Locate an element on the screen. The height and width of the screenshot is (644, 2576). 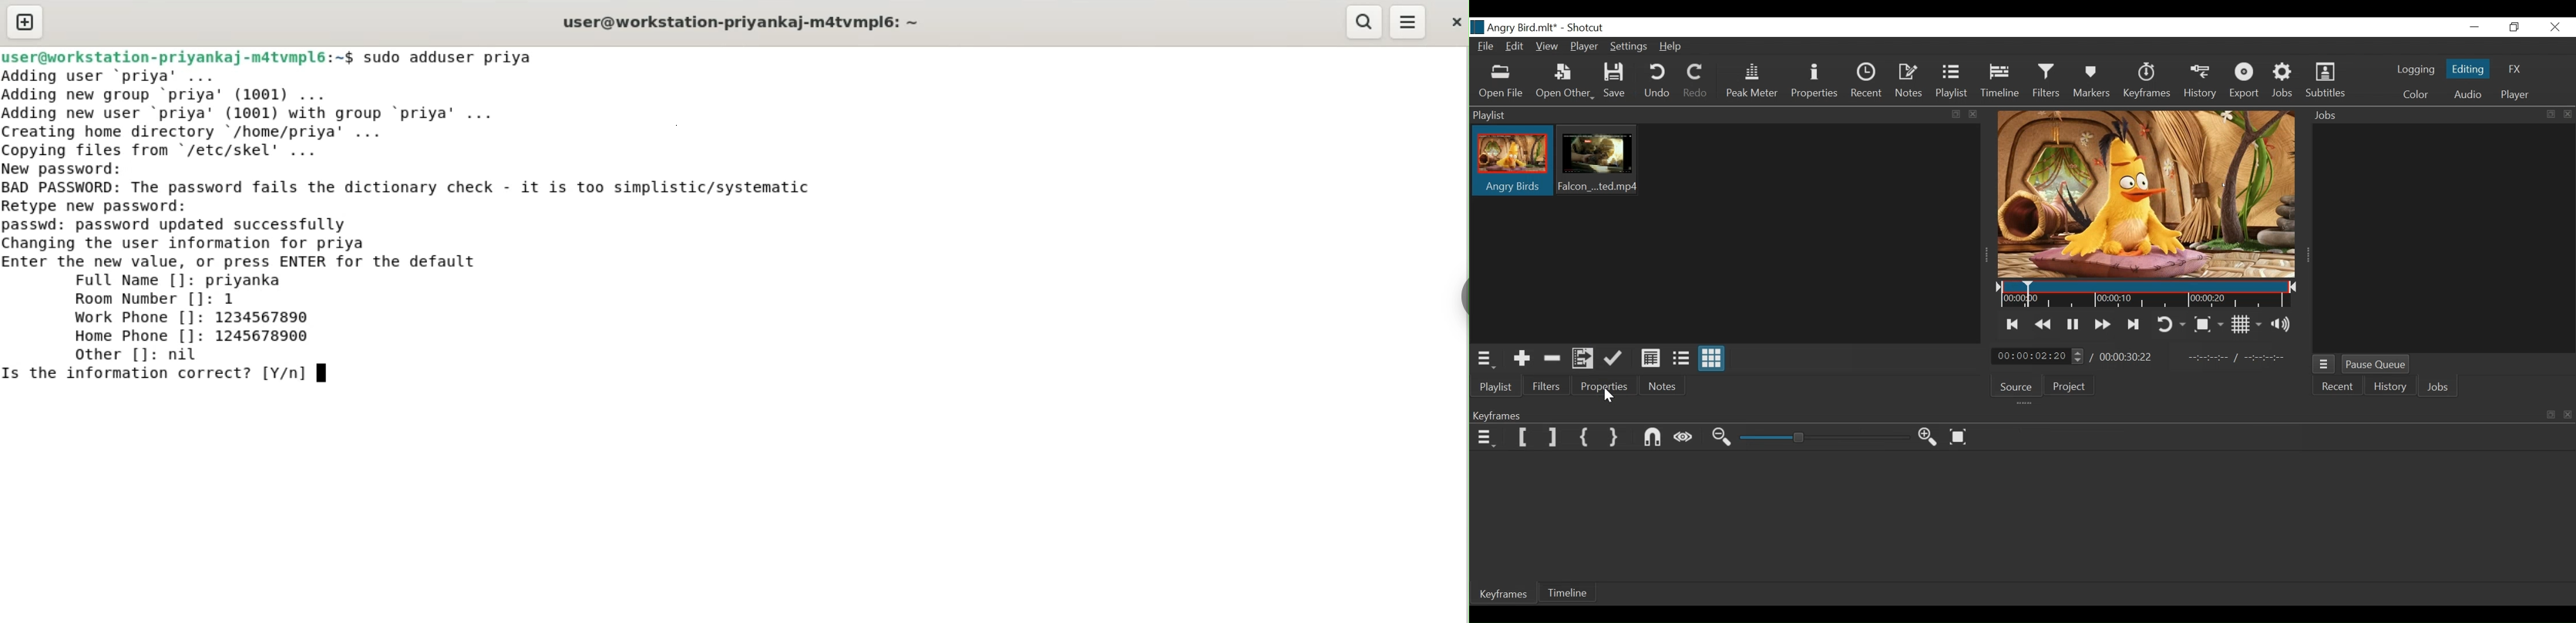
Remove cut is located at coordinates (1551, 359).